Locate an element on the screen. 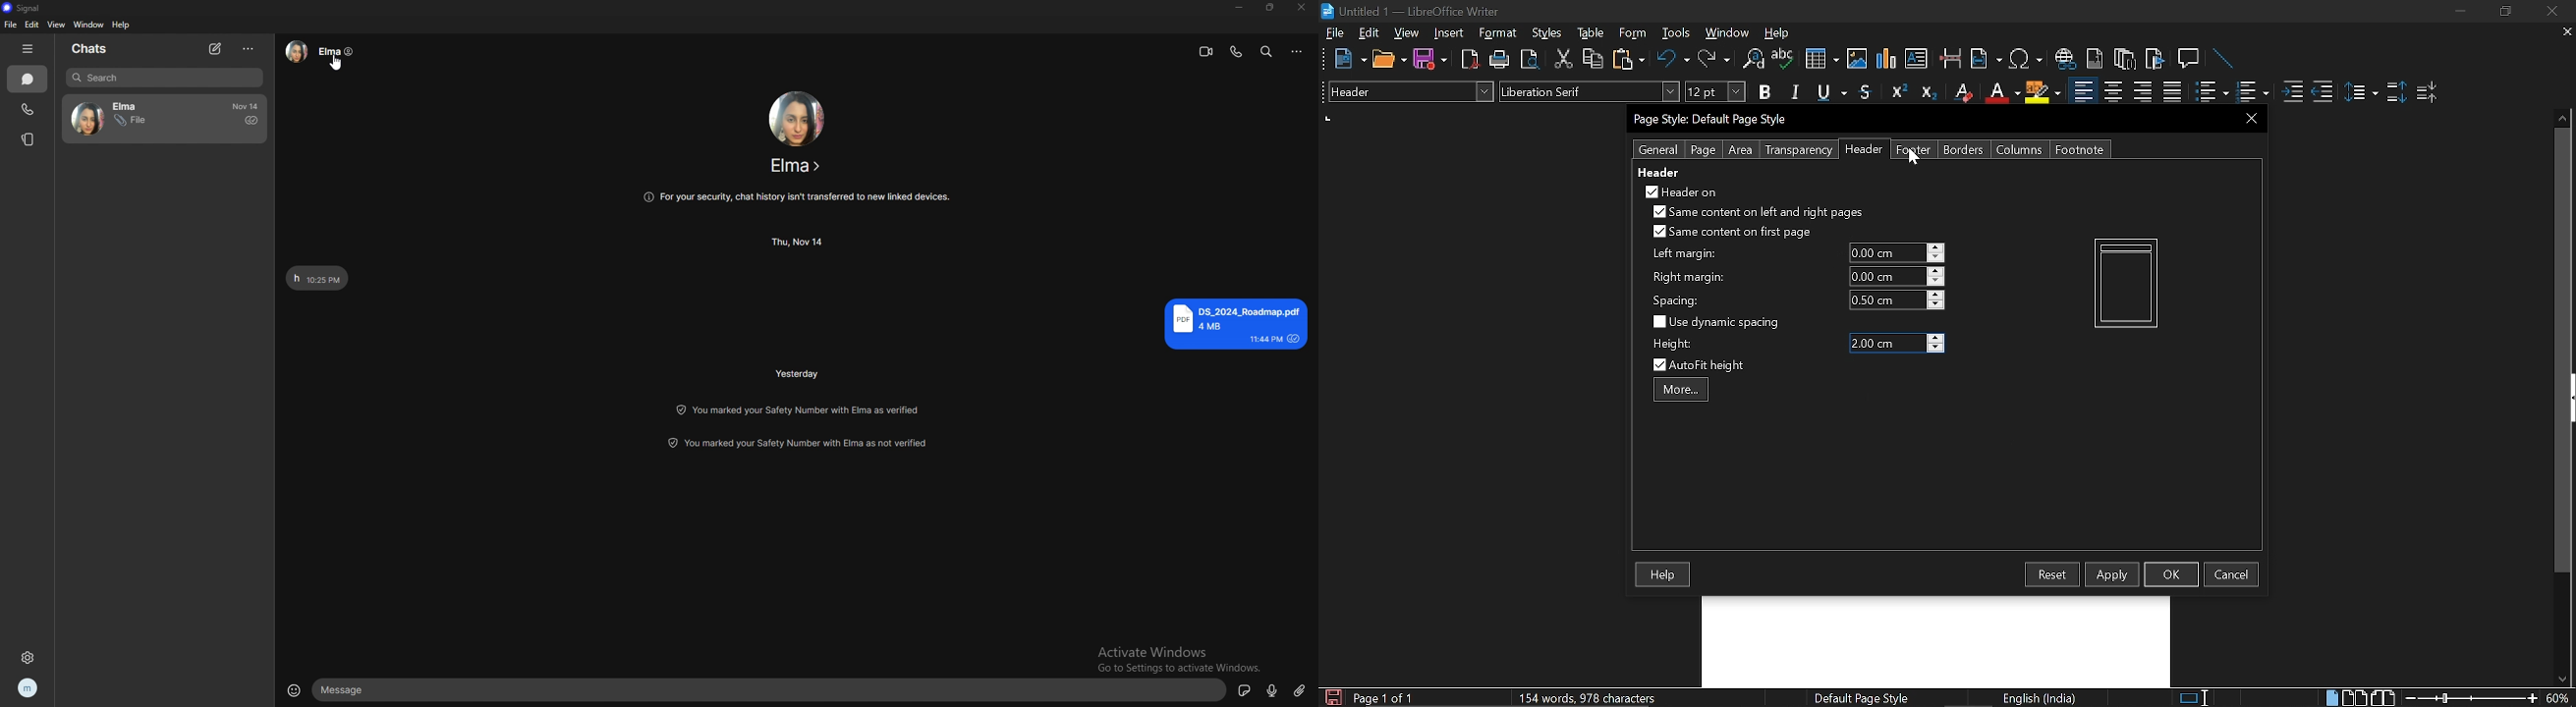 The image size is (2576, 728). Insert bibliography is located at coordinates (2156, 60).